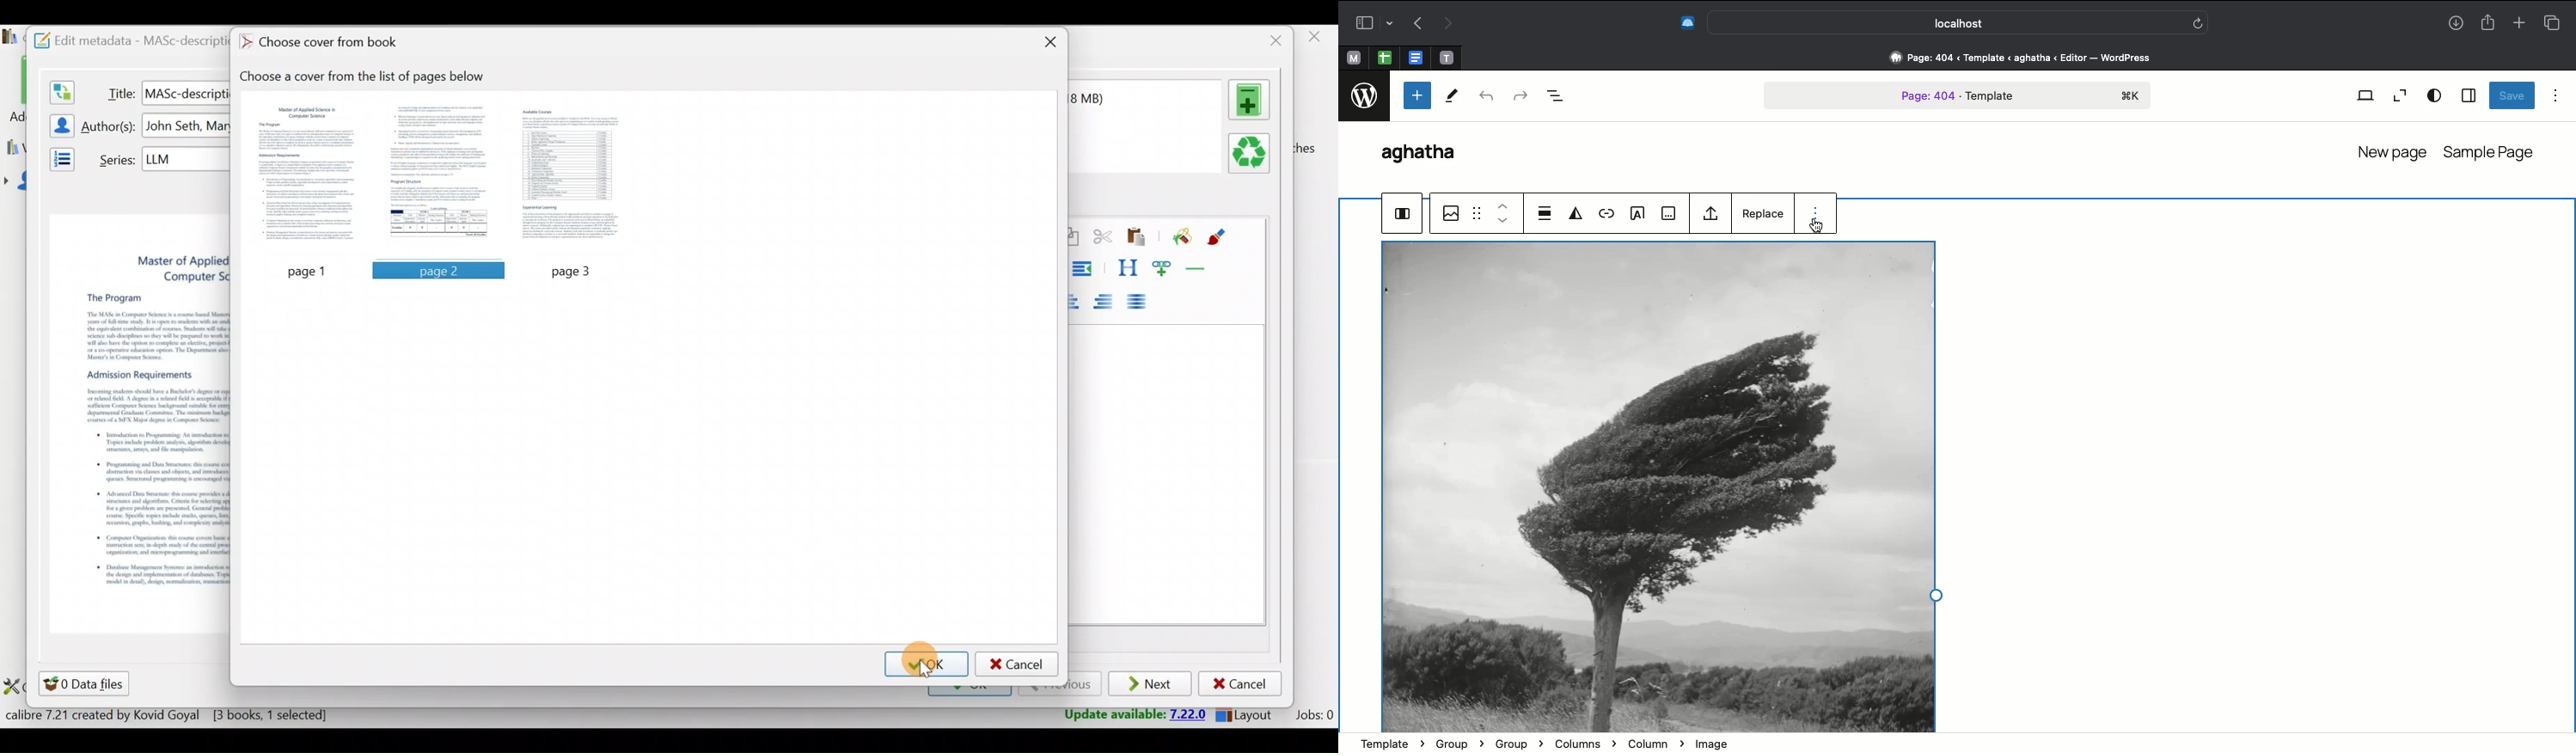 Image resolution: width=2576 pixels, height=756 pixels. Describe the element at coordinates (1958, 97) in the screenshot. I see `Page 404` at that location.